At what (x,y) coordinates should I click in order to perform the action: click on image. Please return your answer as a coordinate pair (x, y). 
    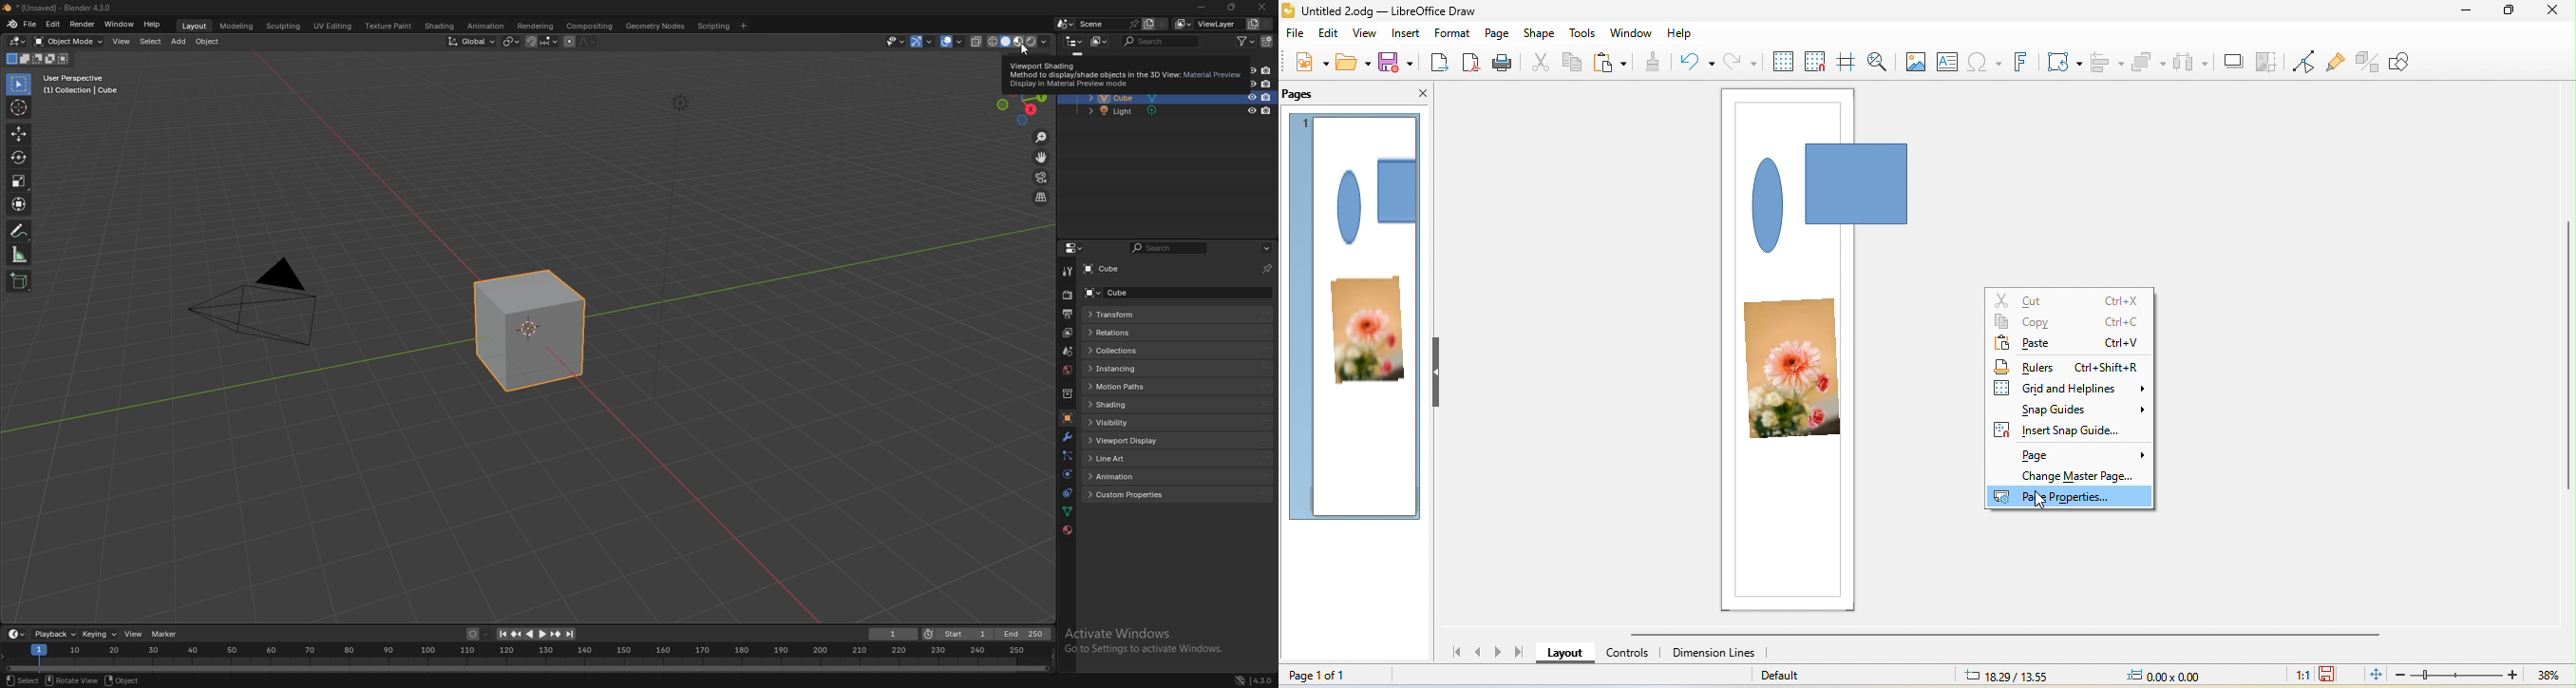
    Looking at the image, I should click on (1917, 63).